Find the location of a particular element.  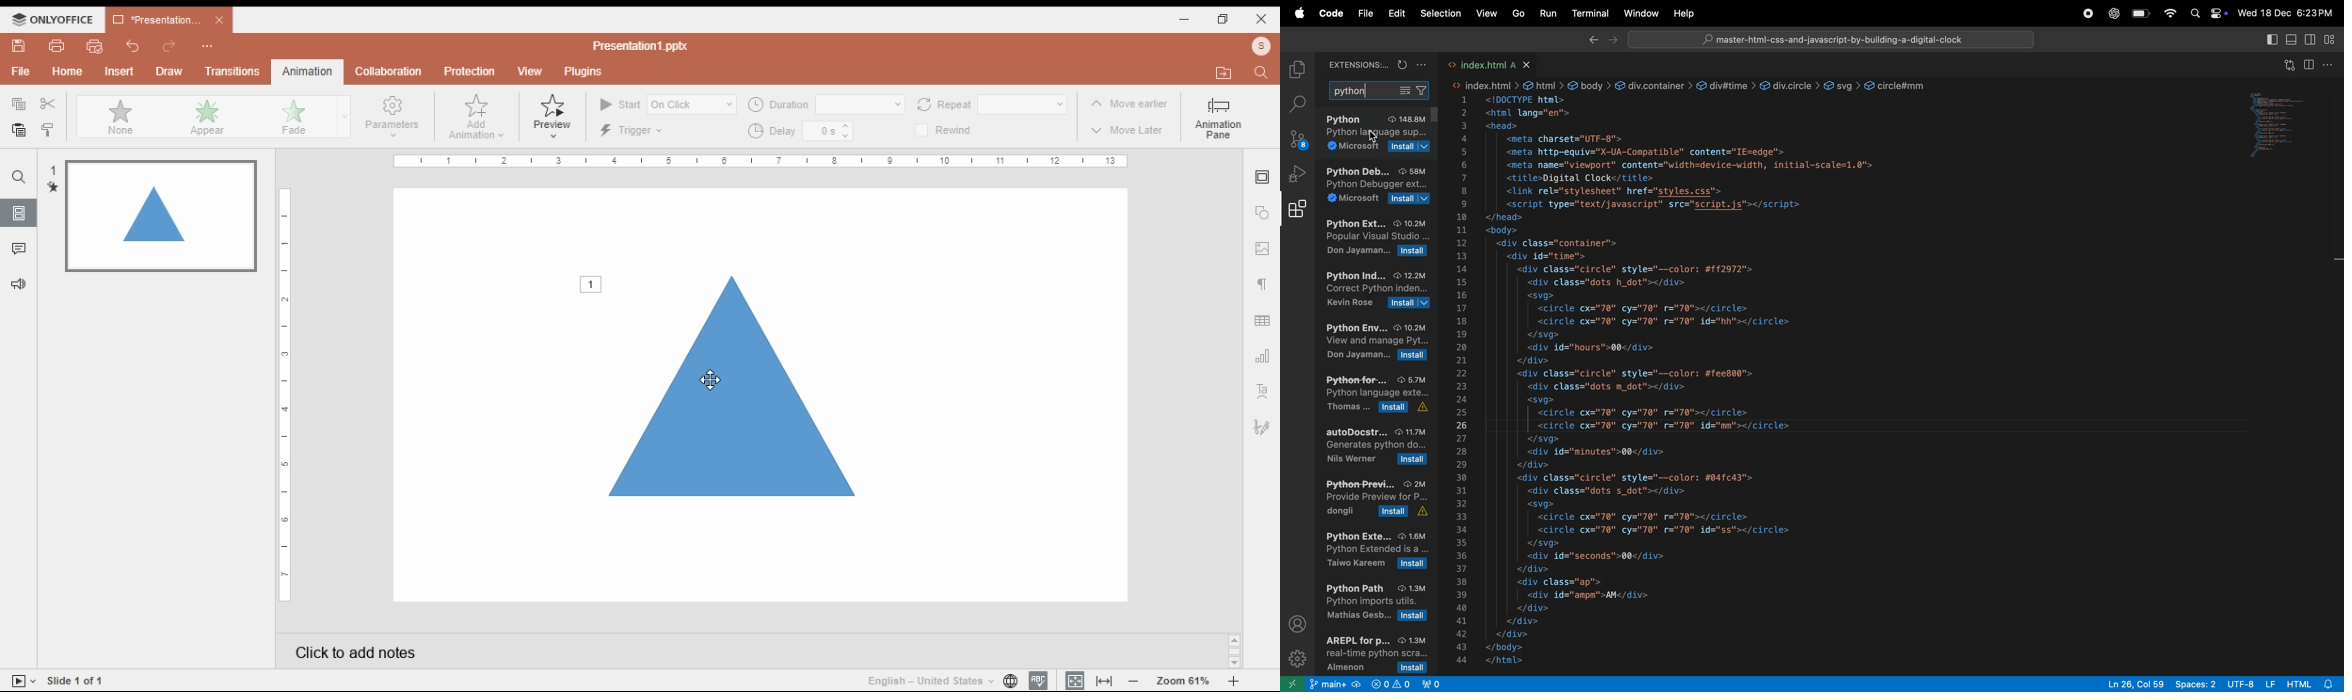

repeat is located at coordinates (990, 105).